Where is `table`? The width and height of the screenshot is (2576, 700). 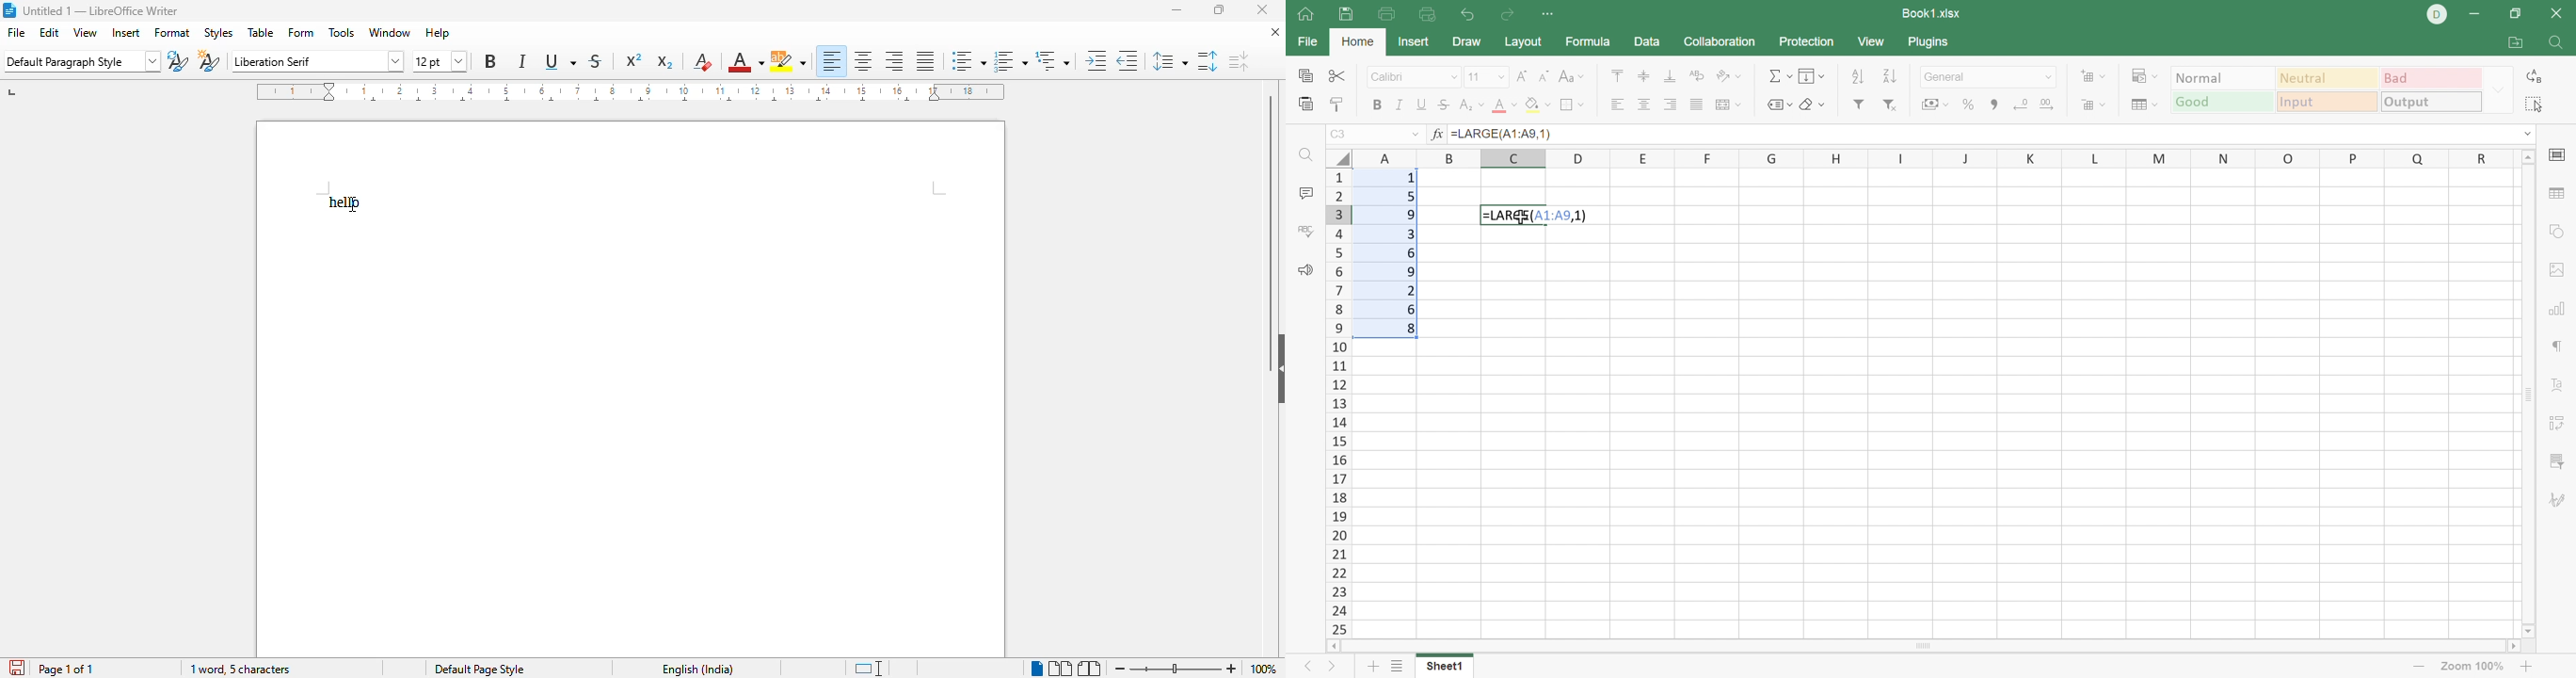
table is located at coordinates (261, 32).